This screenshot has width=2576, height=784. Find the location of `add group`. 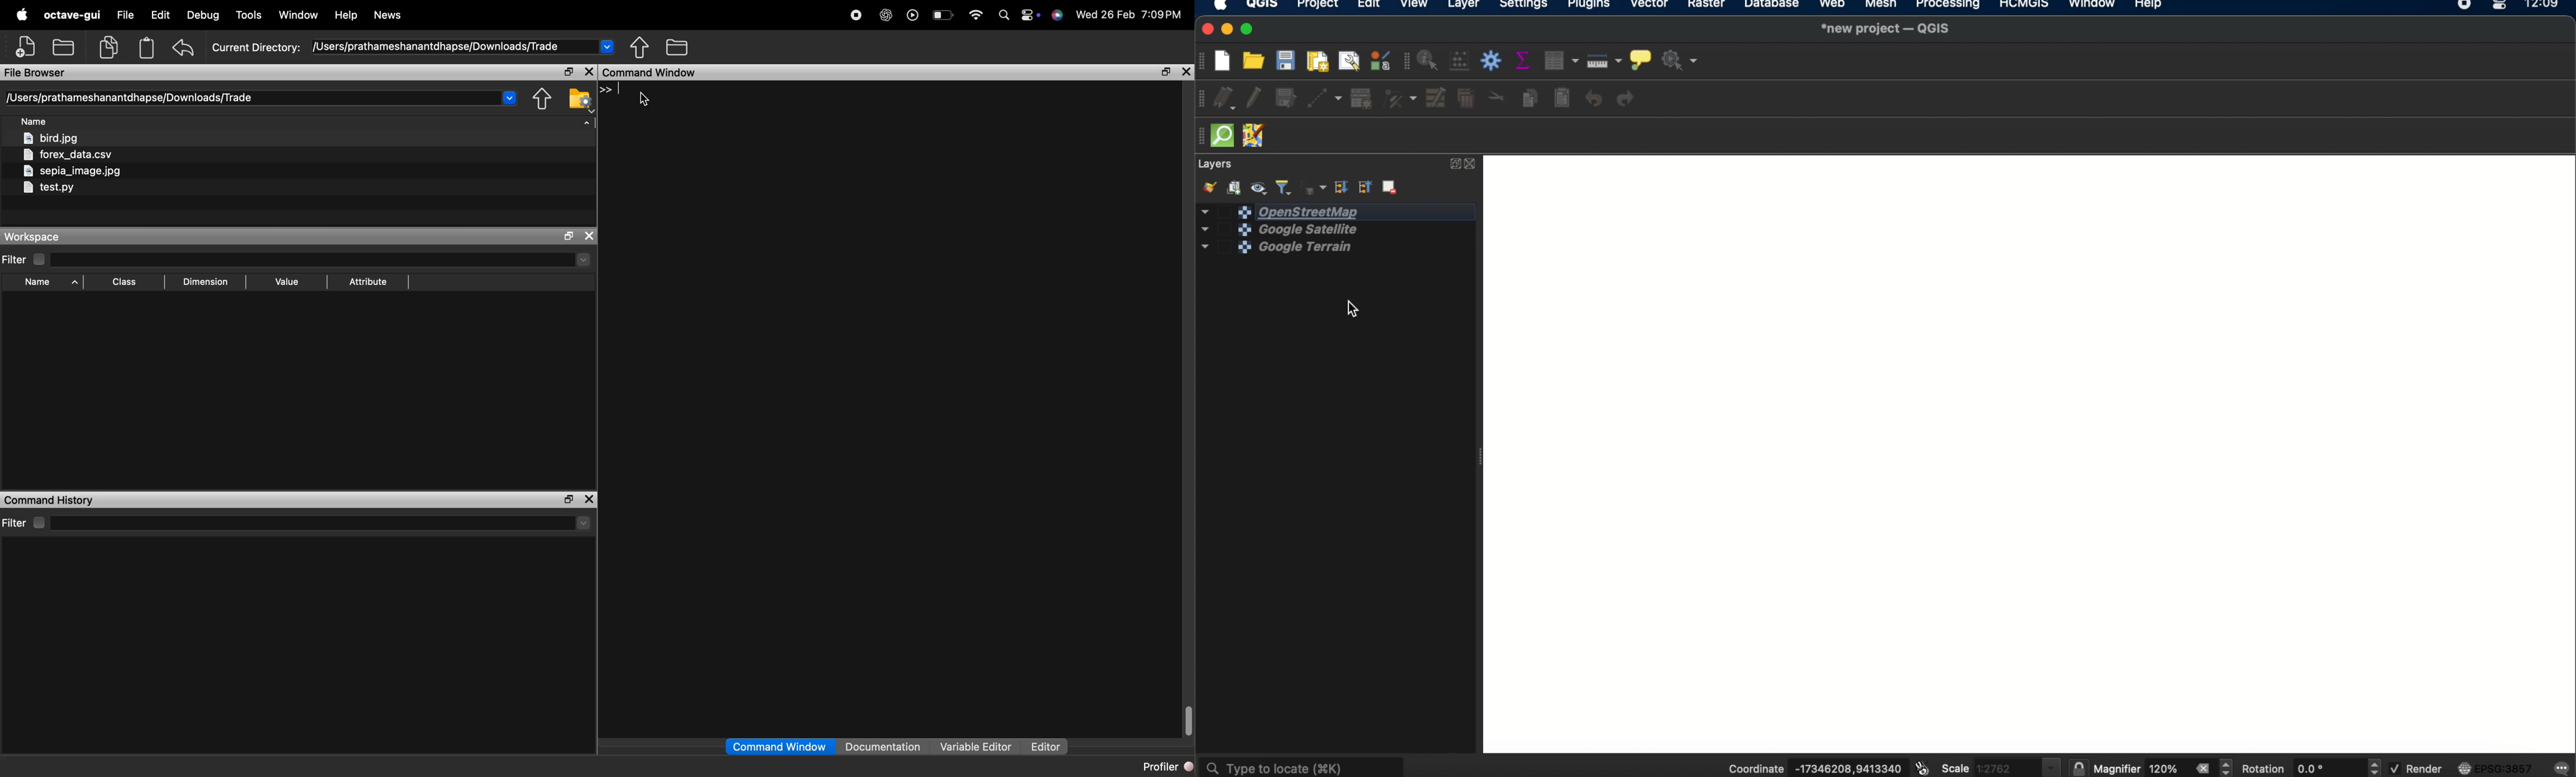

add group is located at coordinates (1236, 187).